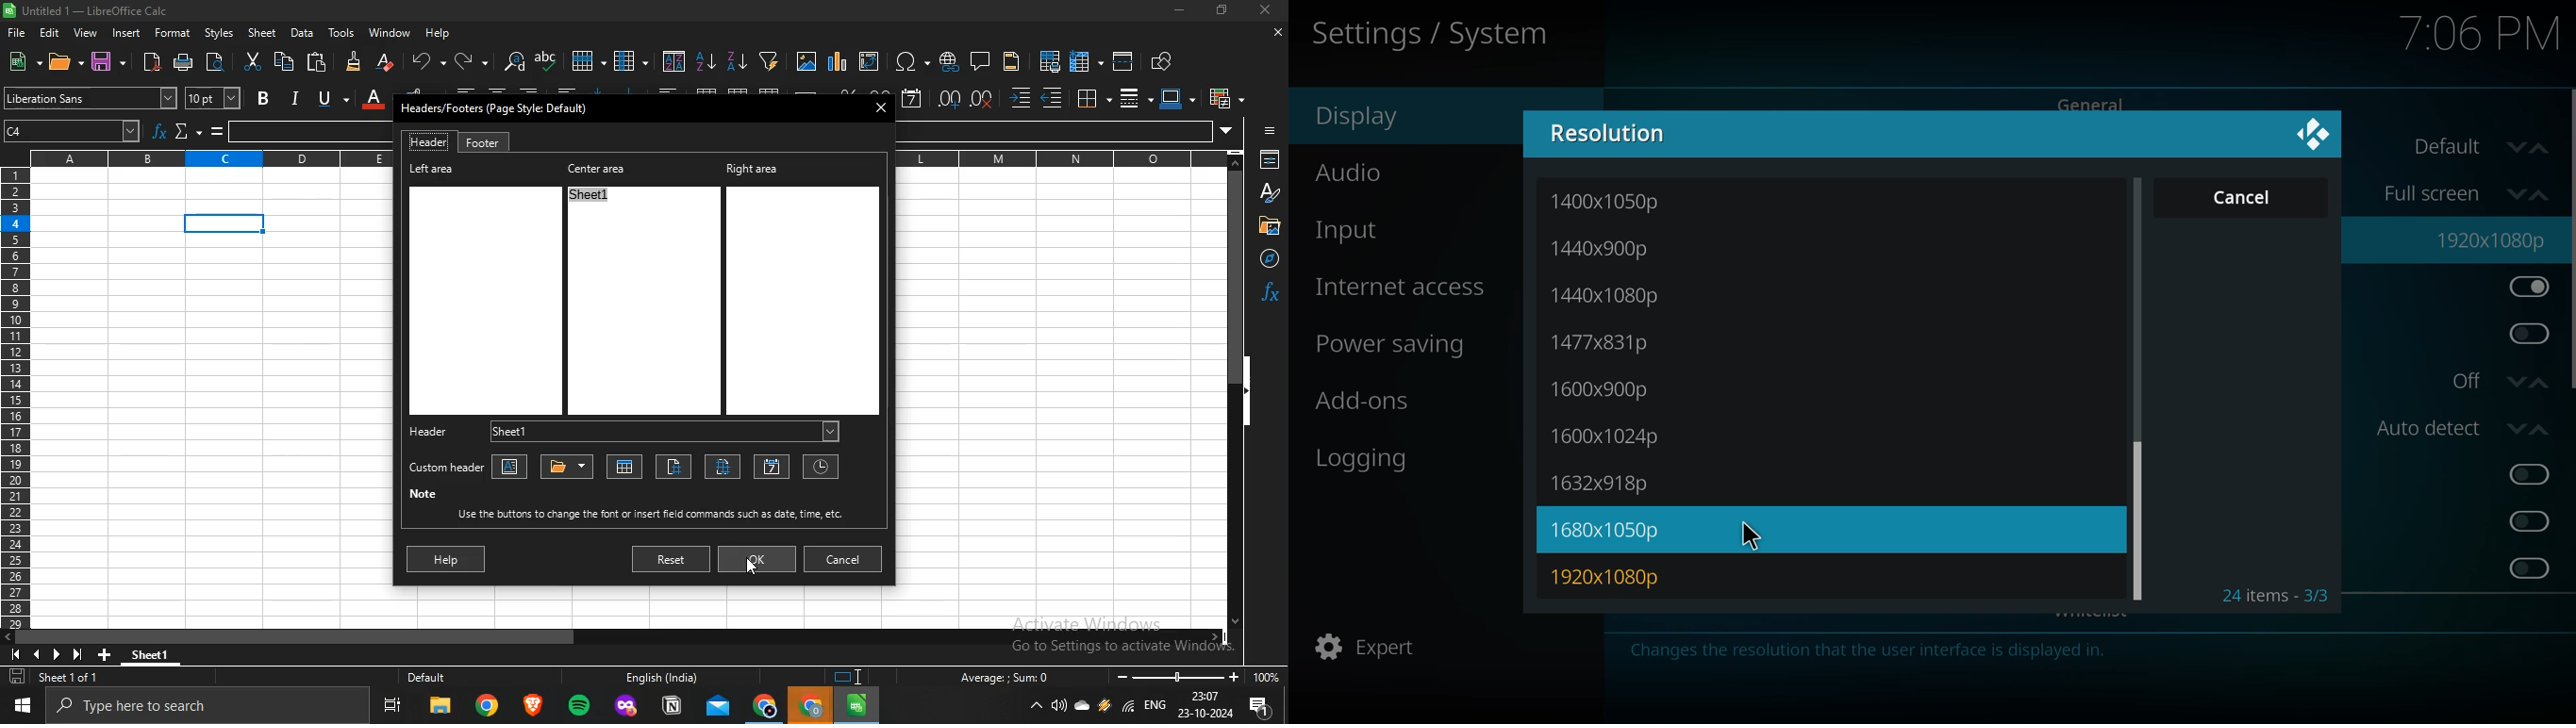 Image resolution: width=2576 pixels, height=728 pixels. Describe the element at coordinates (1606, 388) in the screenshot. I see `1600` at that location.